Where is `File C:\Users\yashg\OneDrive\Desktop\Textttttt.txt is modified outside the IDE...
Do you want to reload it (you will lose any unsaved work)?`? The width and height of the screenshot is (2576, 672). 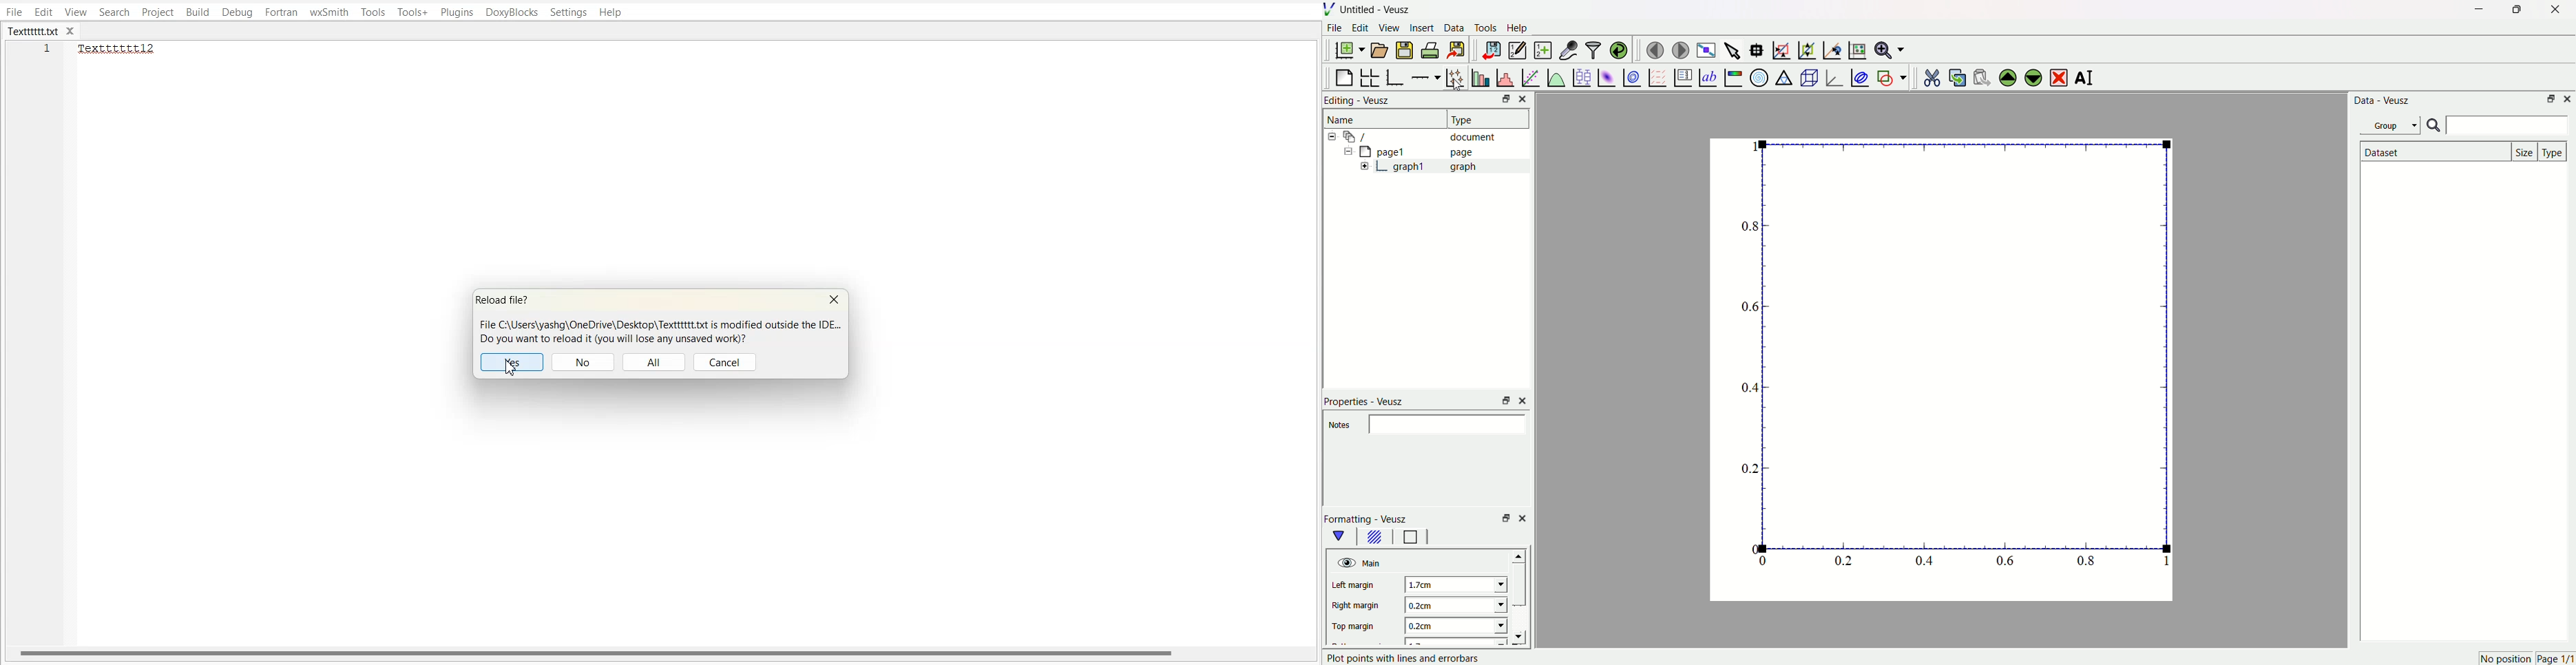 File C:\Users\yashg\OneDrive\Desktop\Textttttt.txt is modified outside the IDE...
Do you want to reload it (you will lose any unsaved work)? is located at coordinates (658, 330).